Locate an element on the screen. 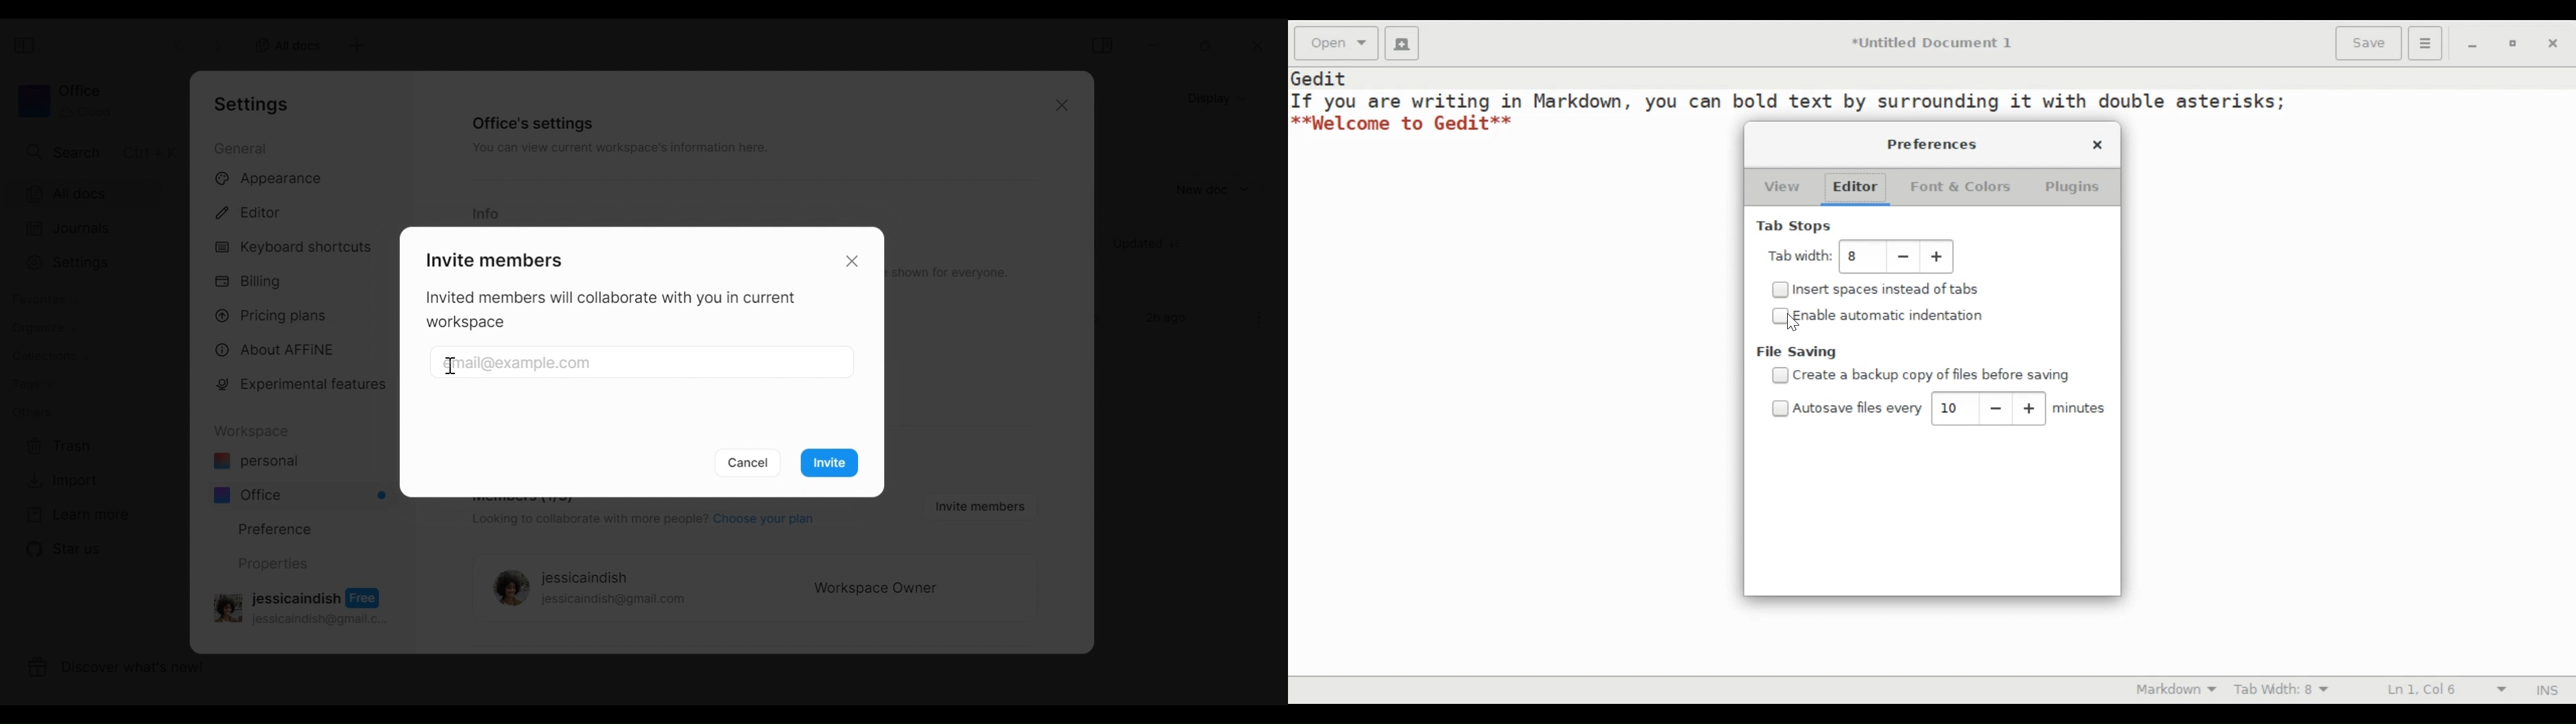 This screenshot has width=2576, height=728. Show/Hide Sidebar is located at coordinates (26, 46).